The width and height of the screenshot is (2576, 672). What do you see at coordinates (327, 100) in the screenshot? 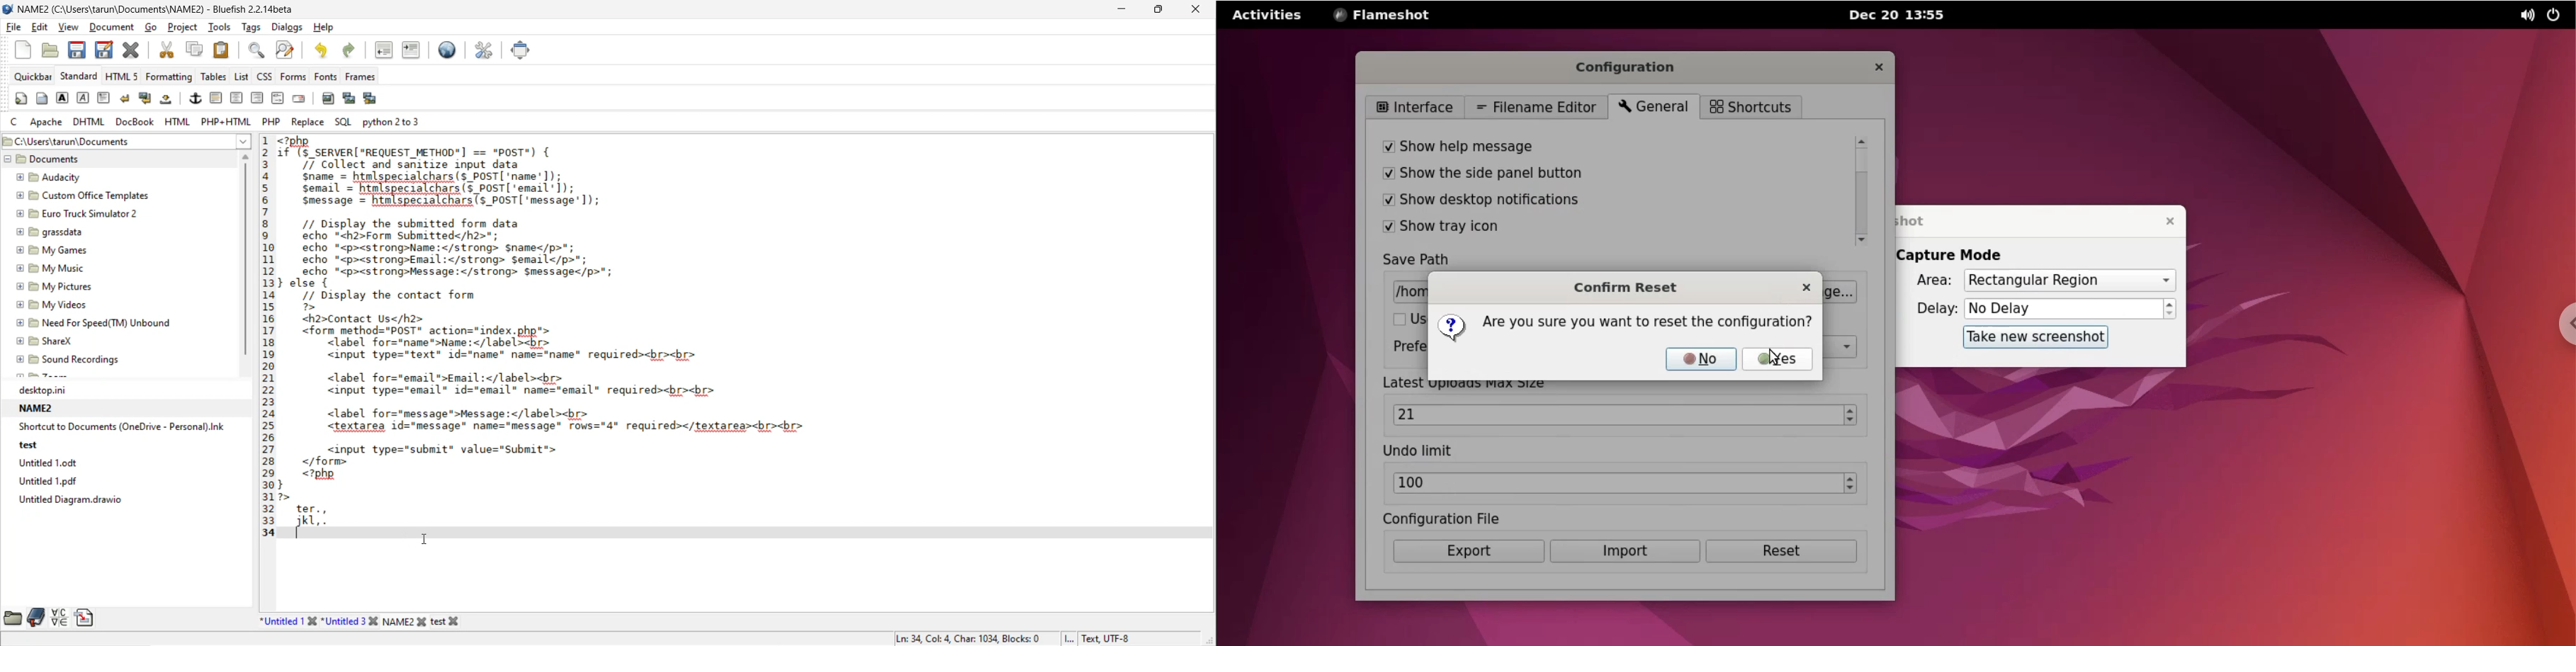
I see `insert image` at bounding box center [327, 100].